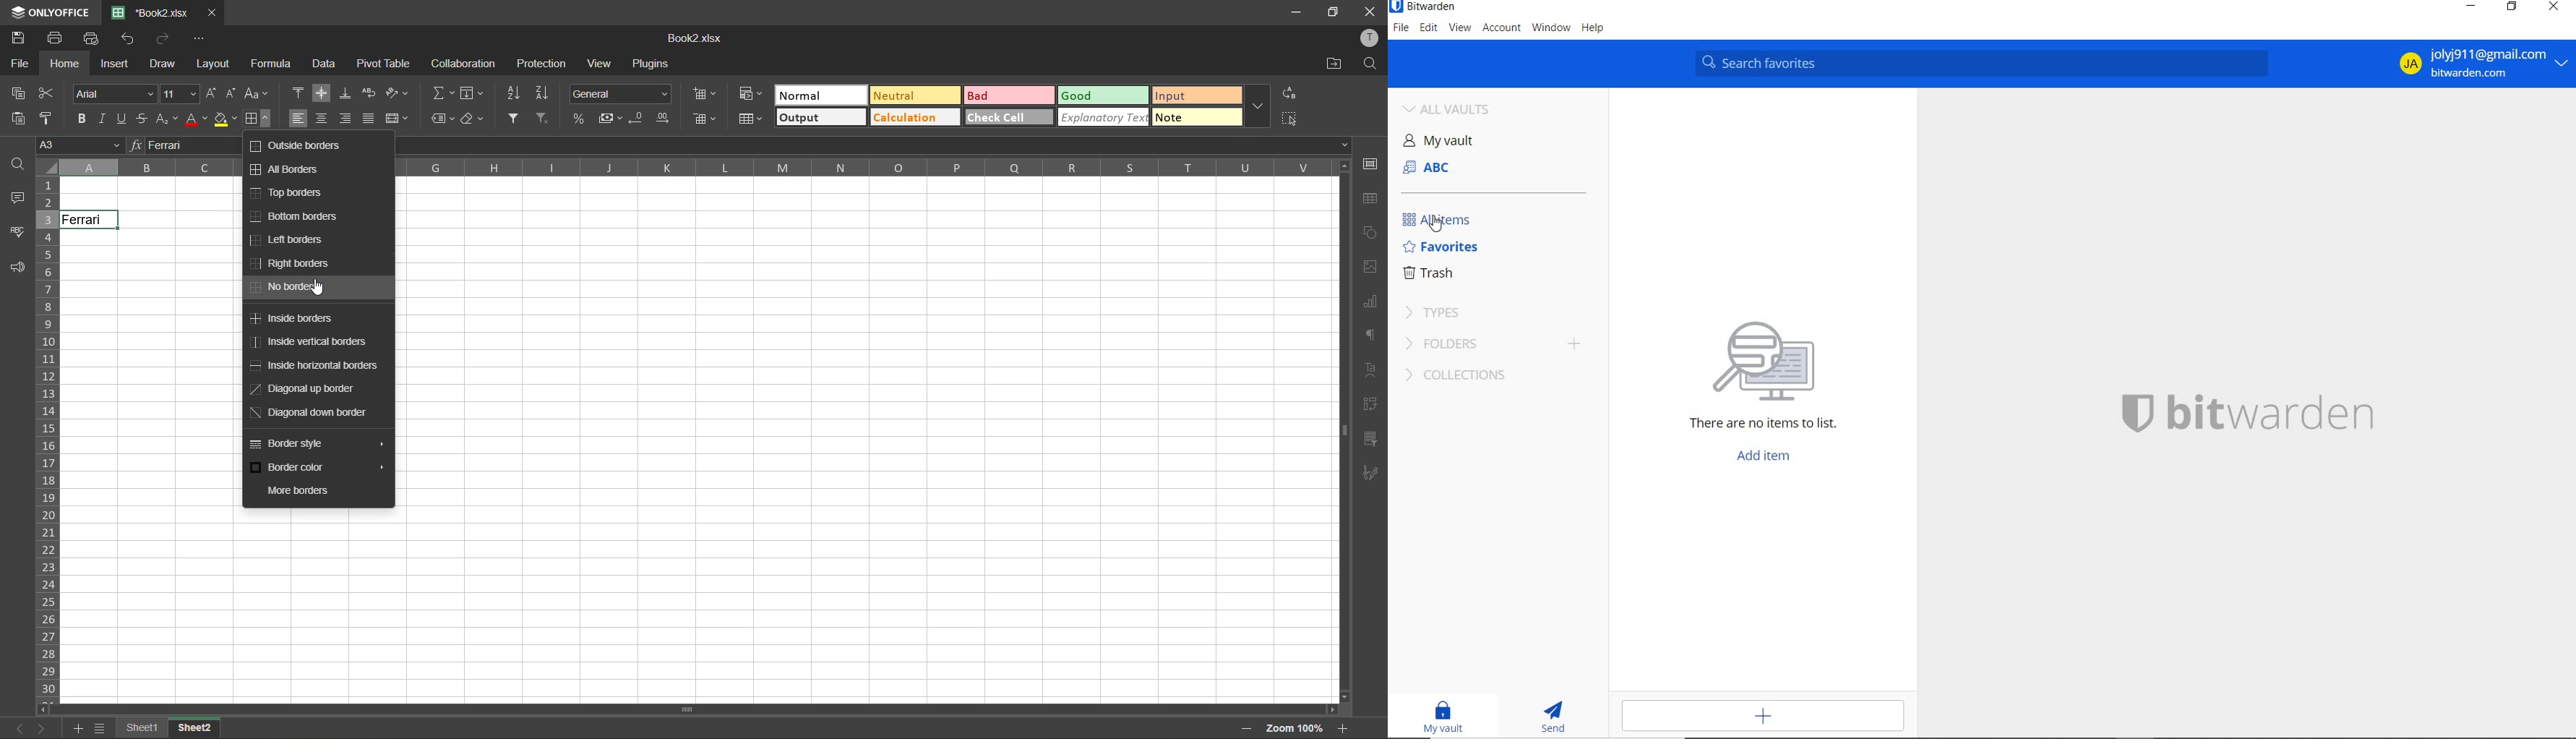  Describe the element at coordinates (546, 94) in the screenshot. I see `sort descending` at that location.